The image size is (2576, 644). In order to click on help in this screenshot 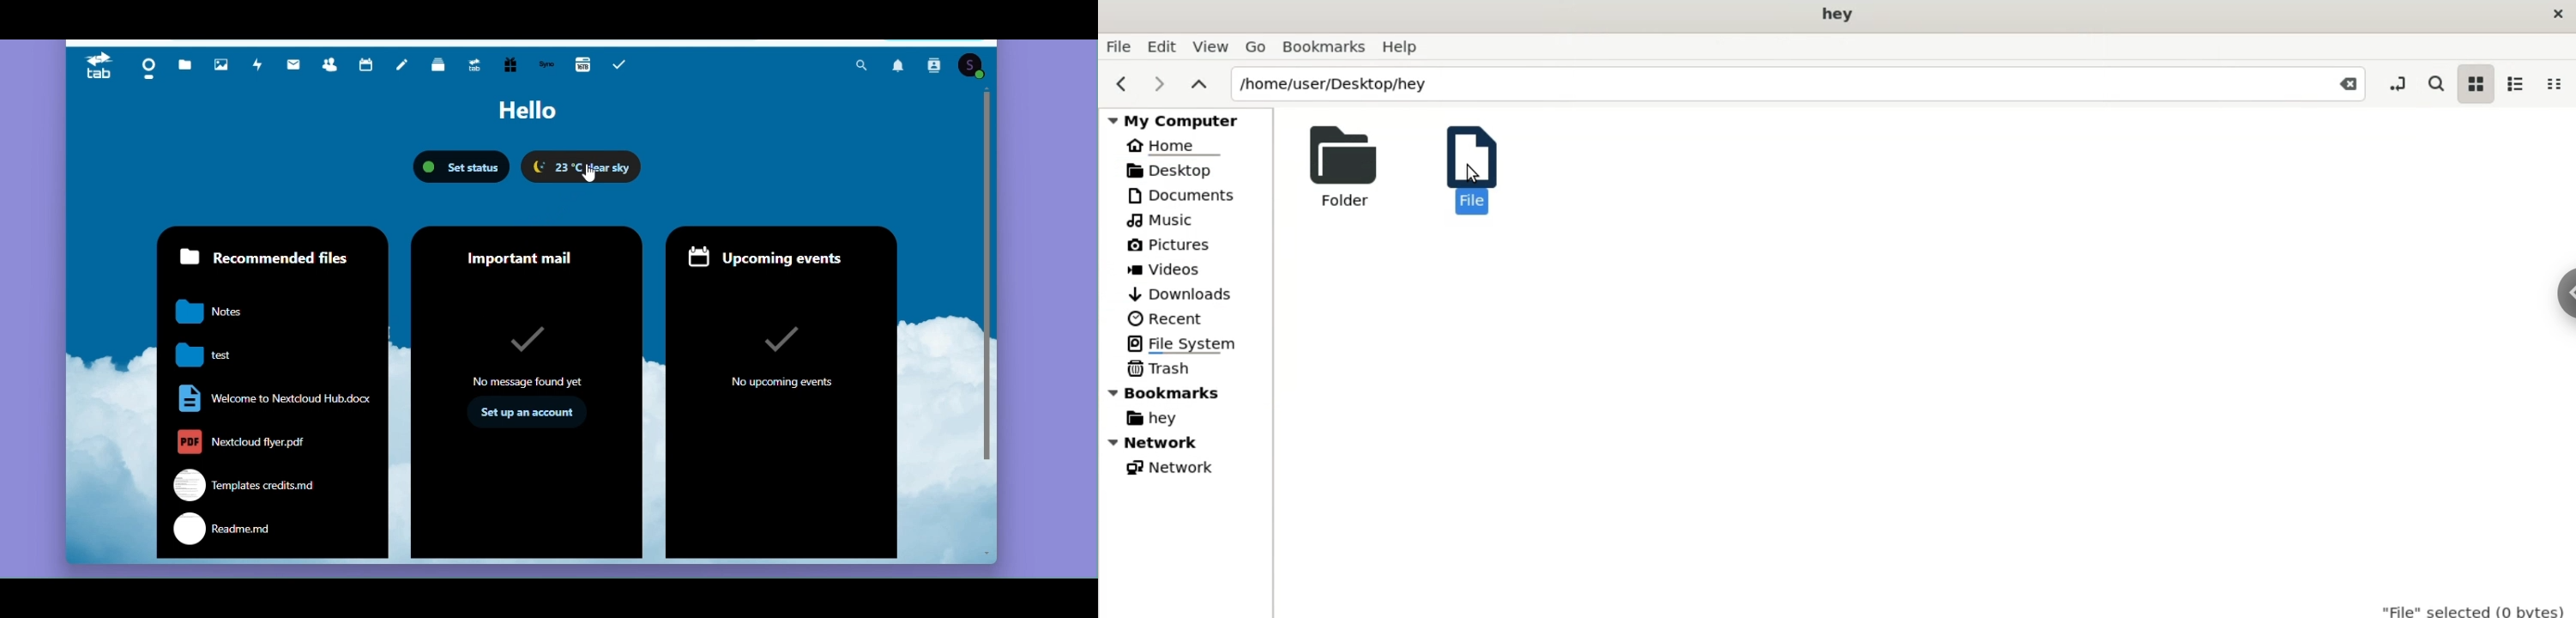, I will do `click(1404, 48)`.